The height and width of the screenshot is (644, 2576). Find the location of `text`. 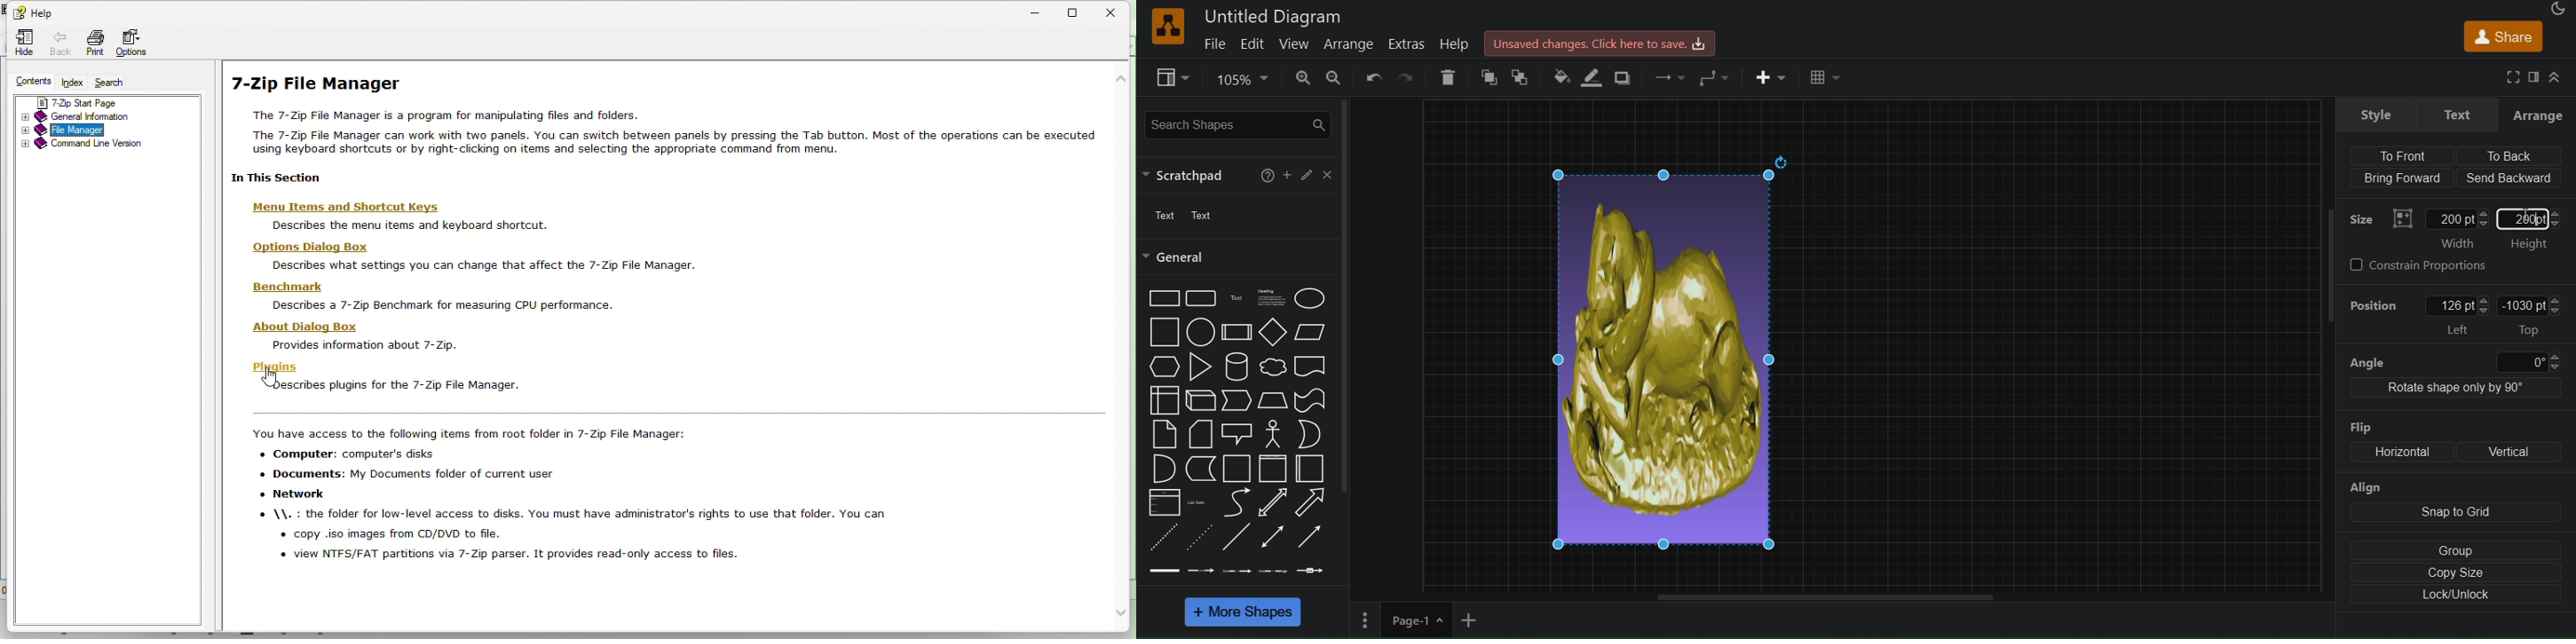

text is located at coordinates (2456, 114).